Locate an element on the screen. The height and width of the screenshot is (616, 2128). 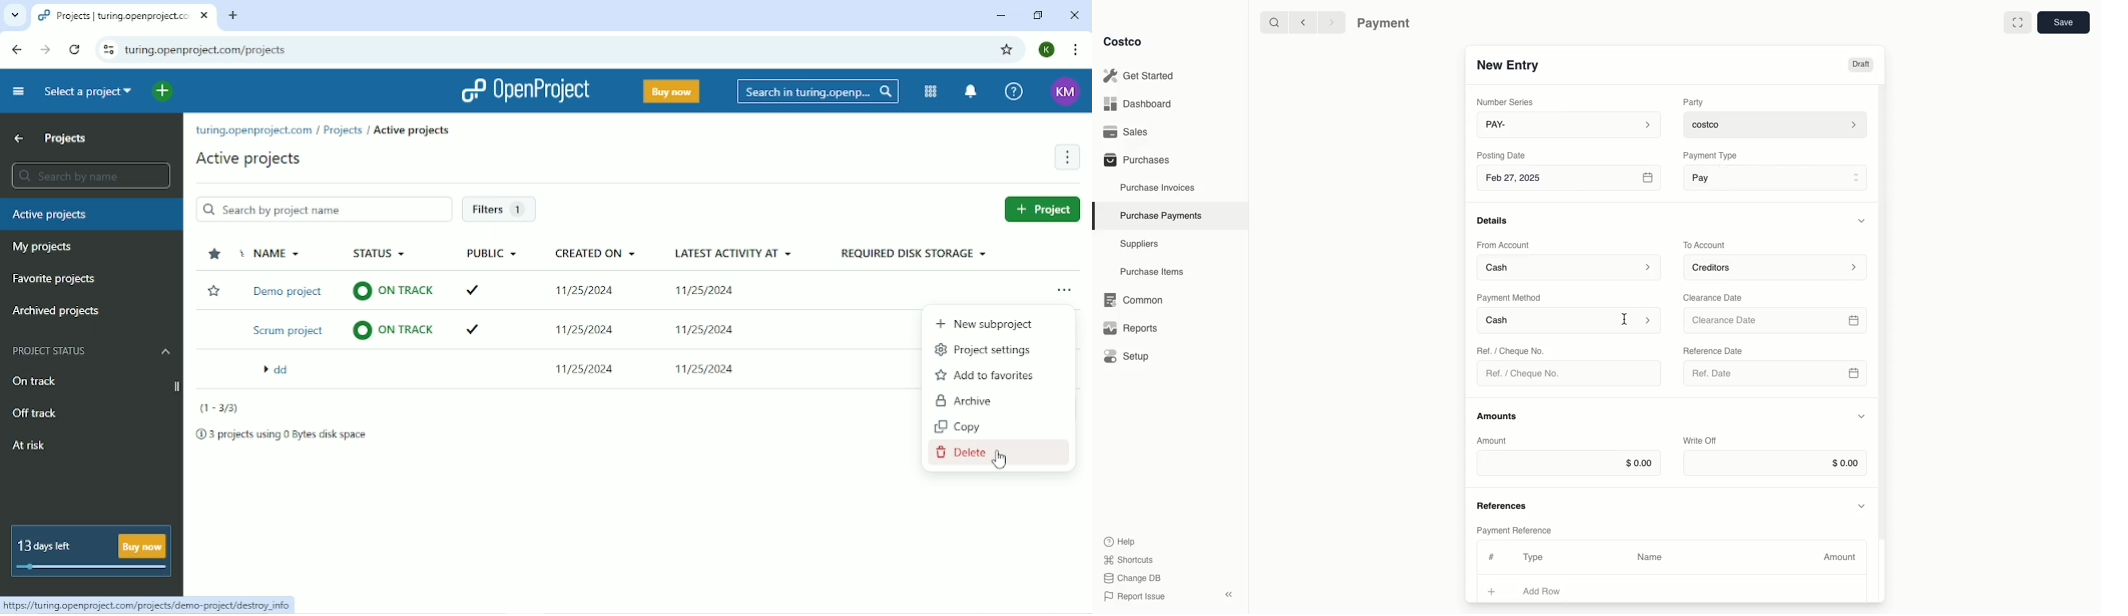
dd is located at coordinates (283, 371).